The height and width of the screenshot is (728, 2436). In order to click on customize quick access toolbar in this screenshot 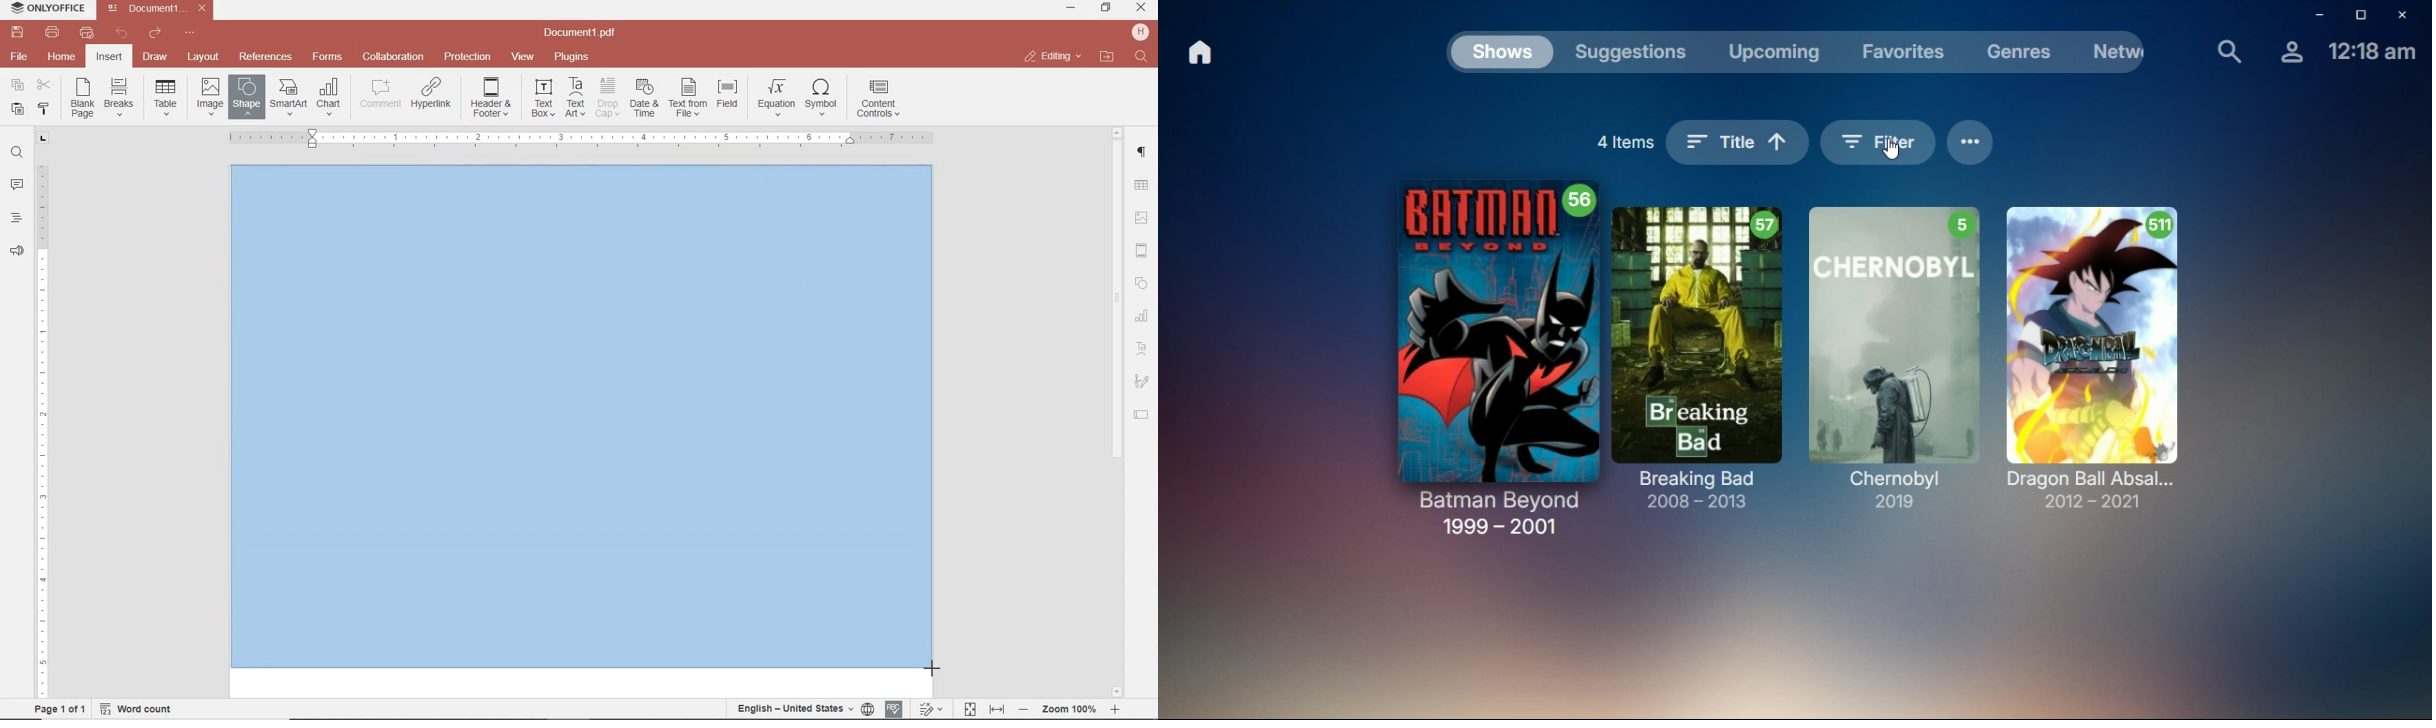, I will do `click(190, 33)`.